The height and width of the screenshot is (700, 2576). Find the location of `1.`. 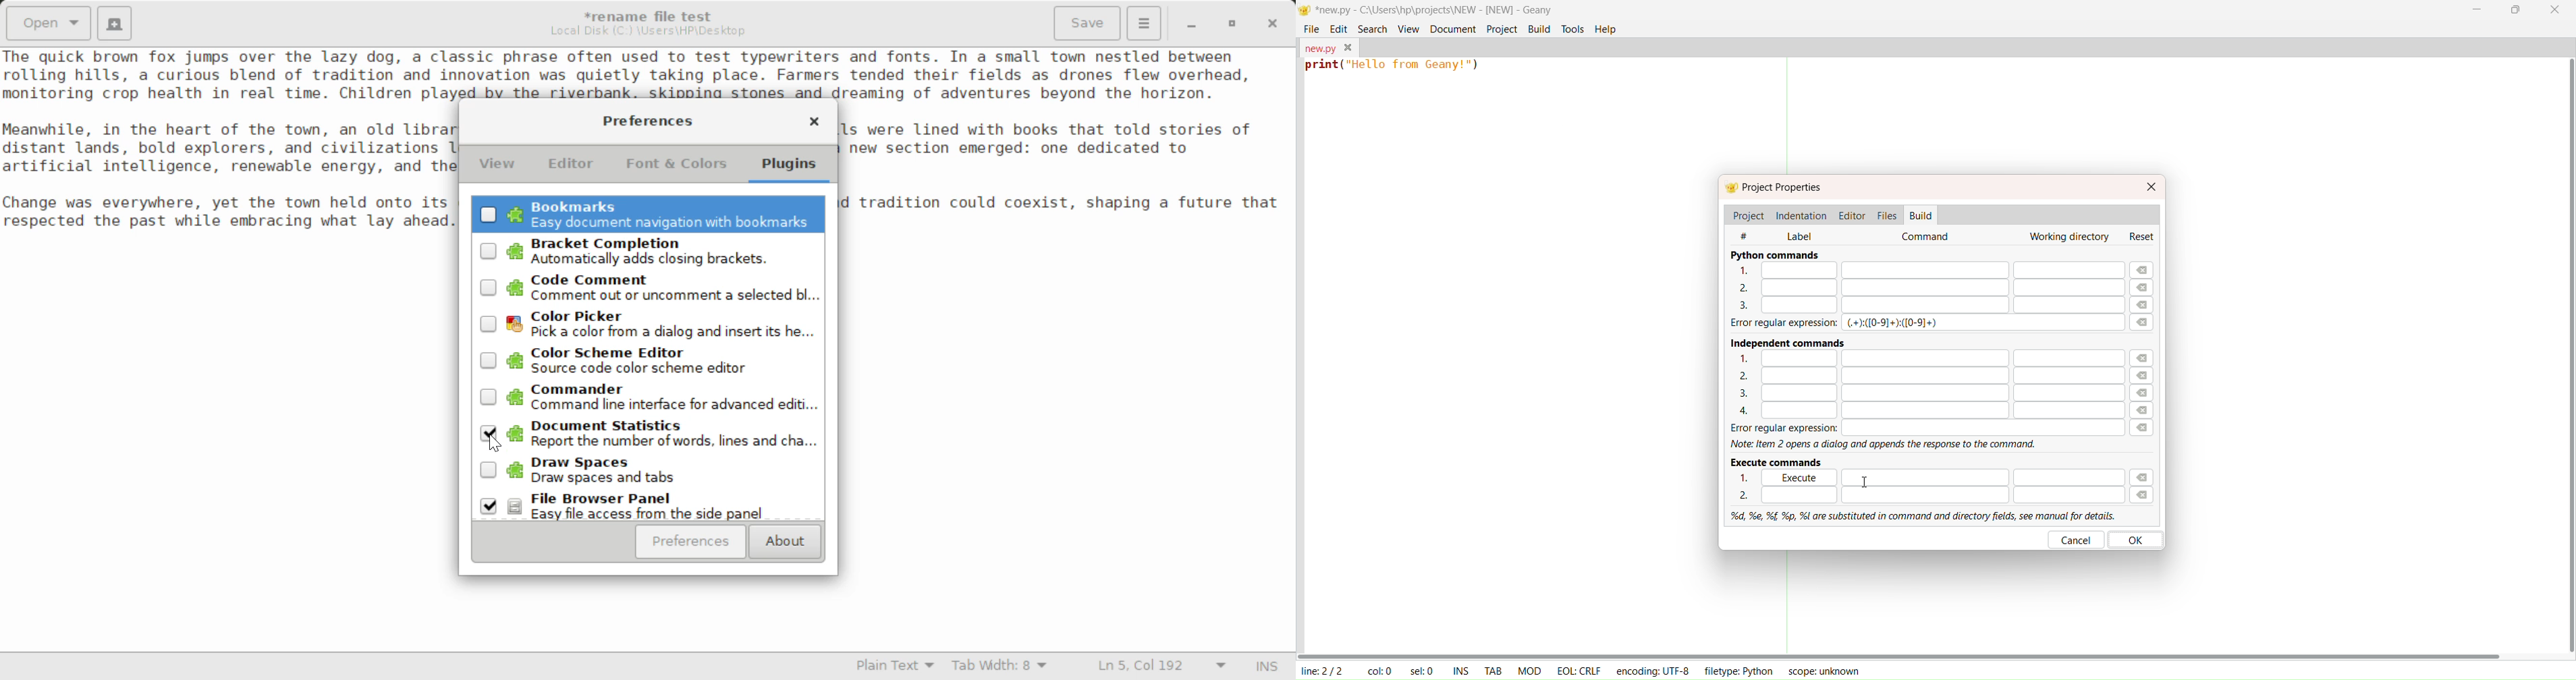

1. is located at coordinates (1922, 357).